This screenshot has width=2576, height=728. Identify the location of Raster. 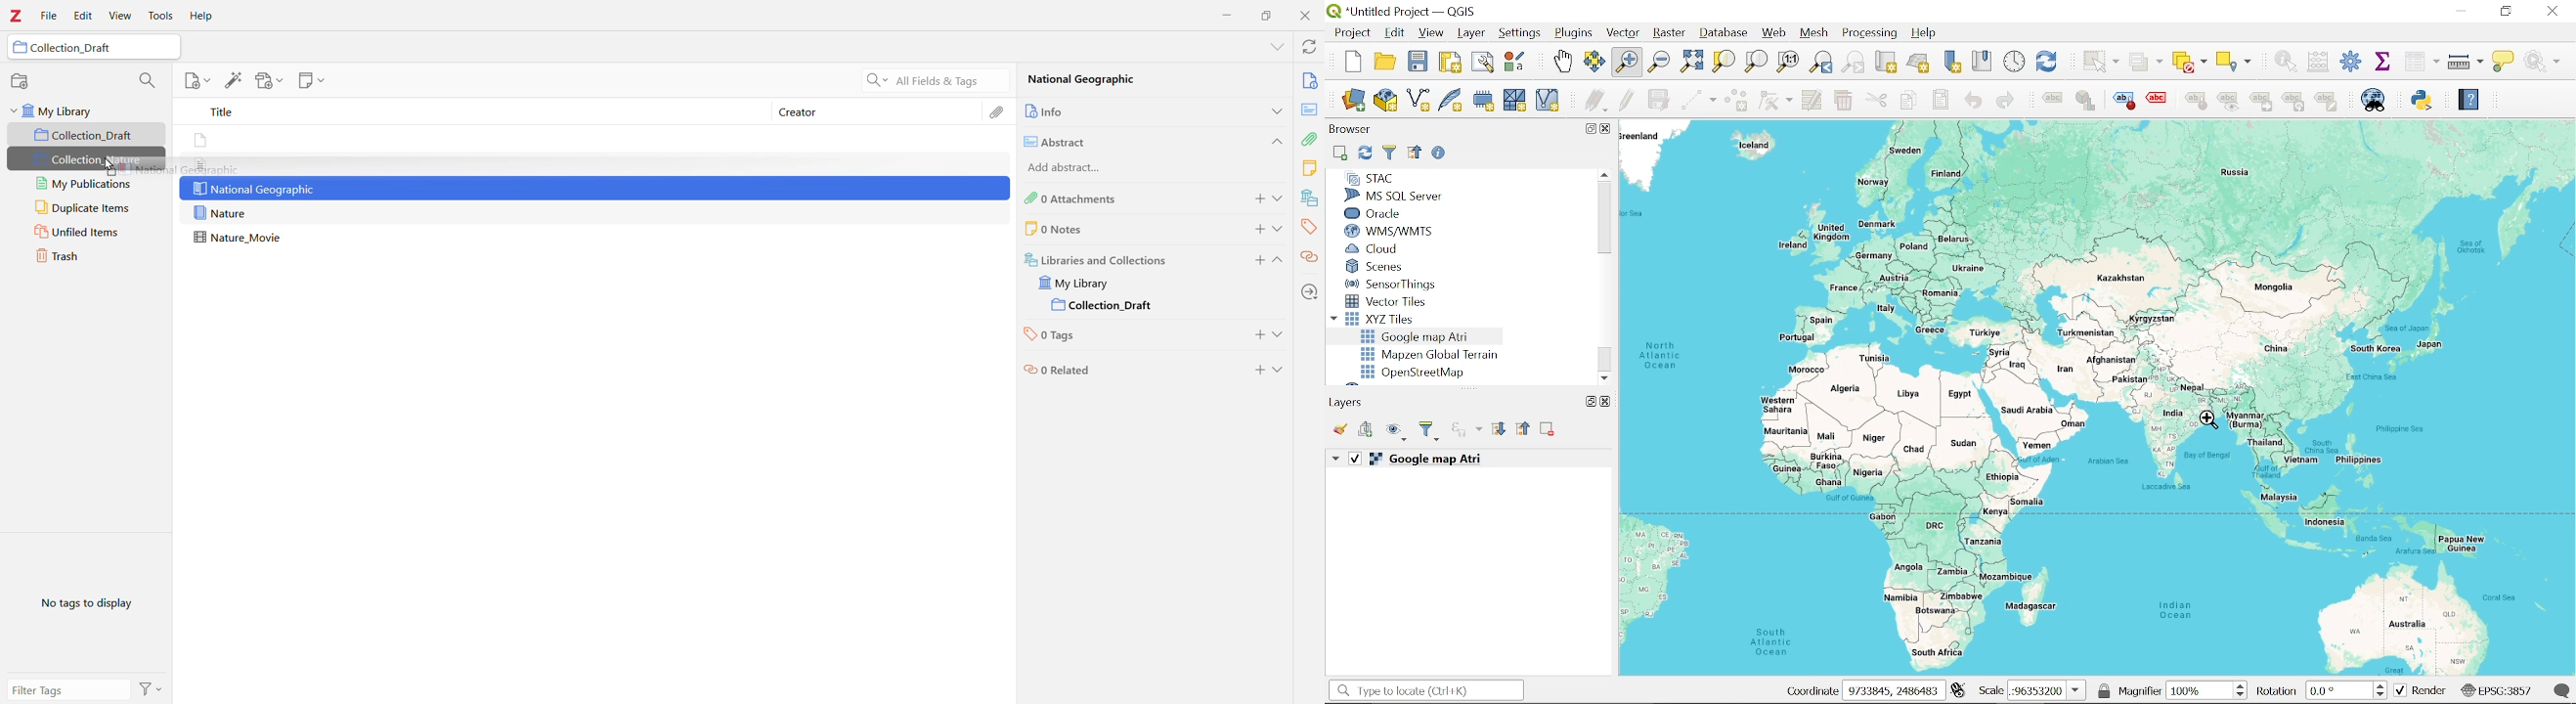
(1669, 35).